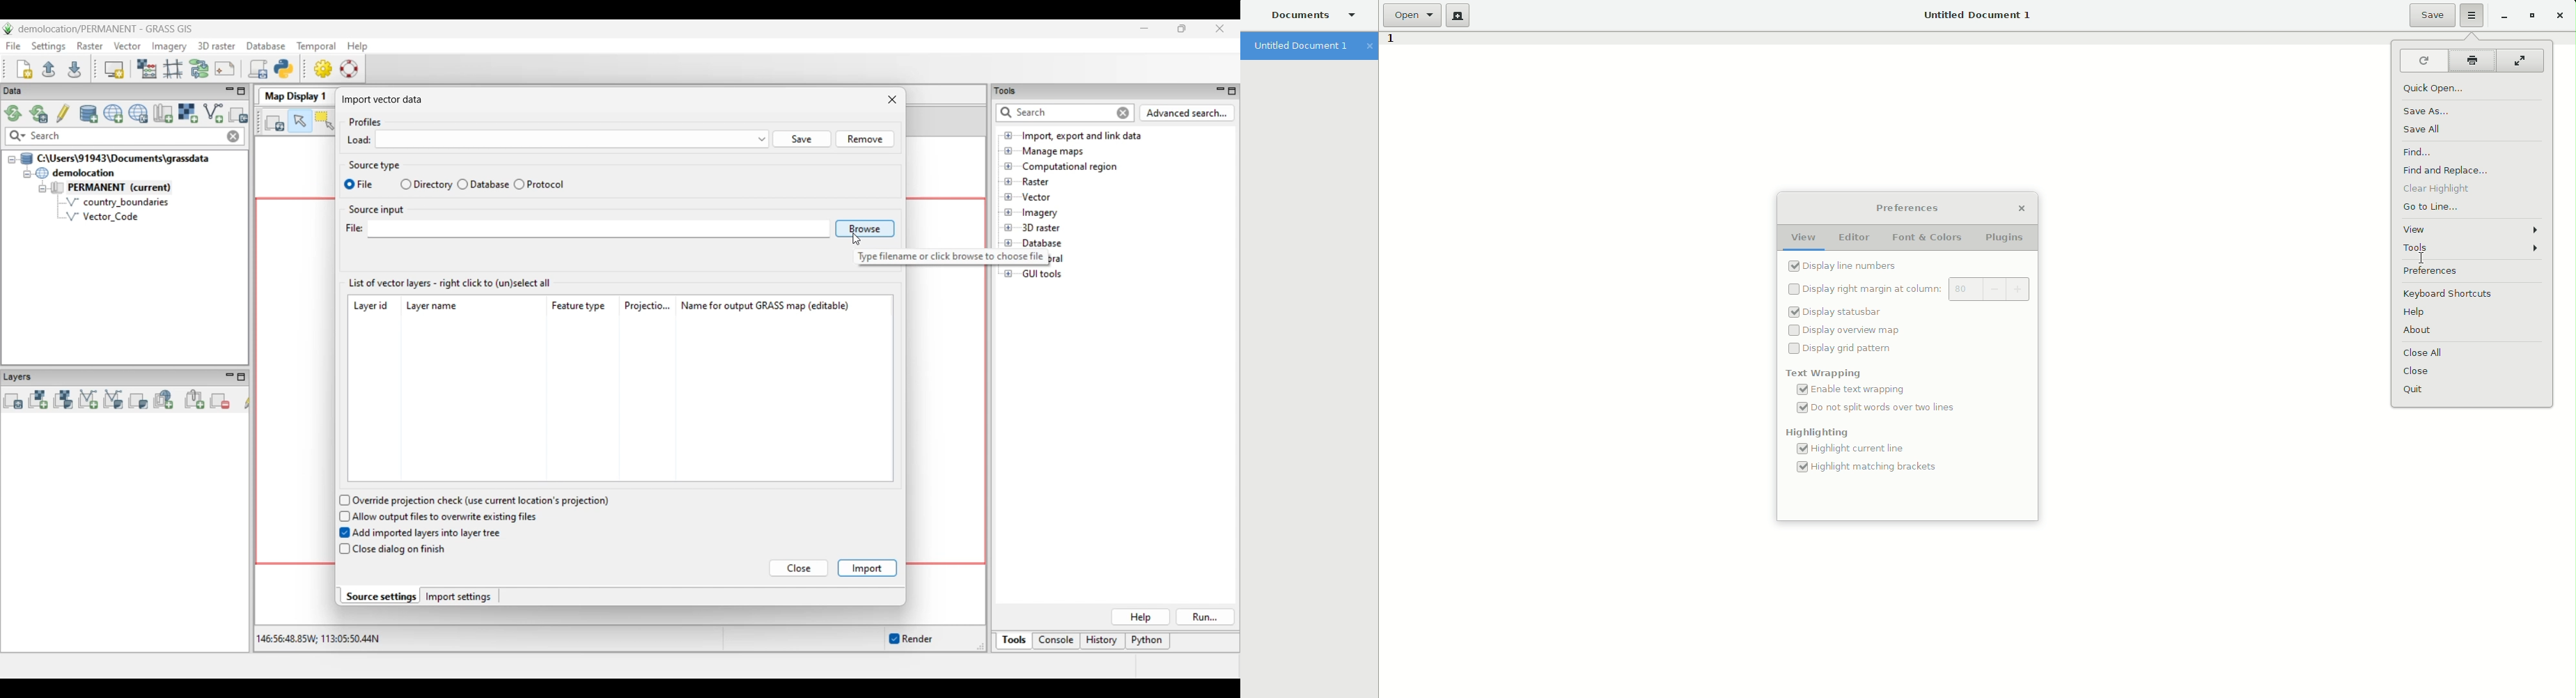  What do you see at coordinates (1819, 434) in the screenshot?
I see `Highlighting` at bounding box center [1819, 434].